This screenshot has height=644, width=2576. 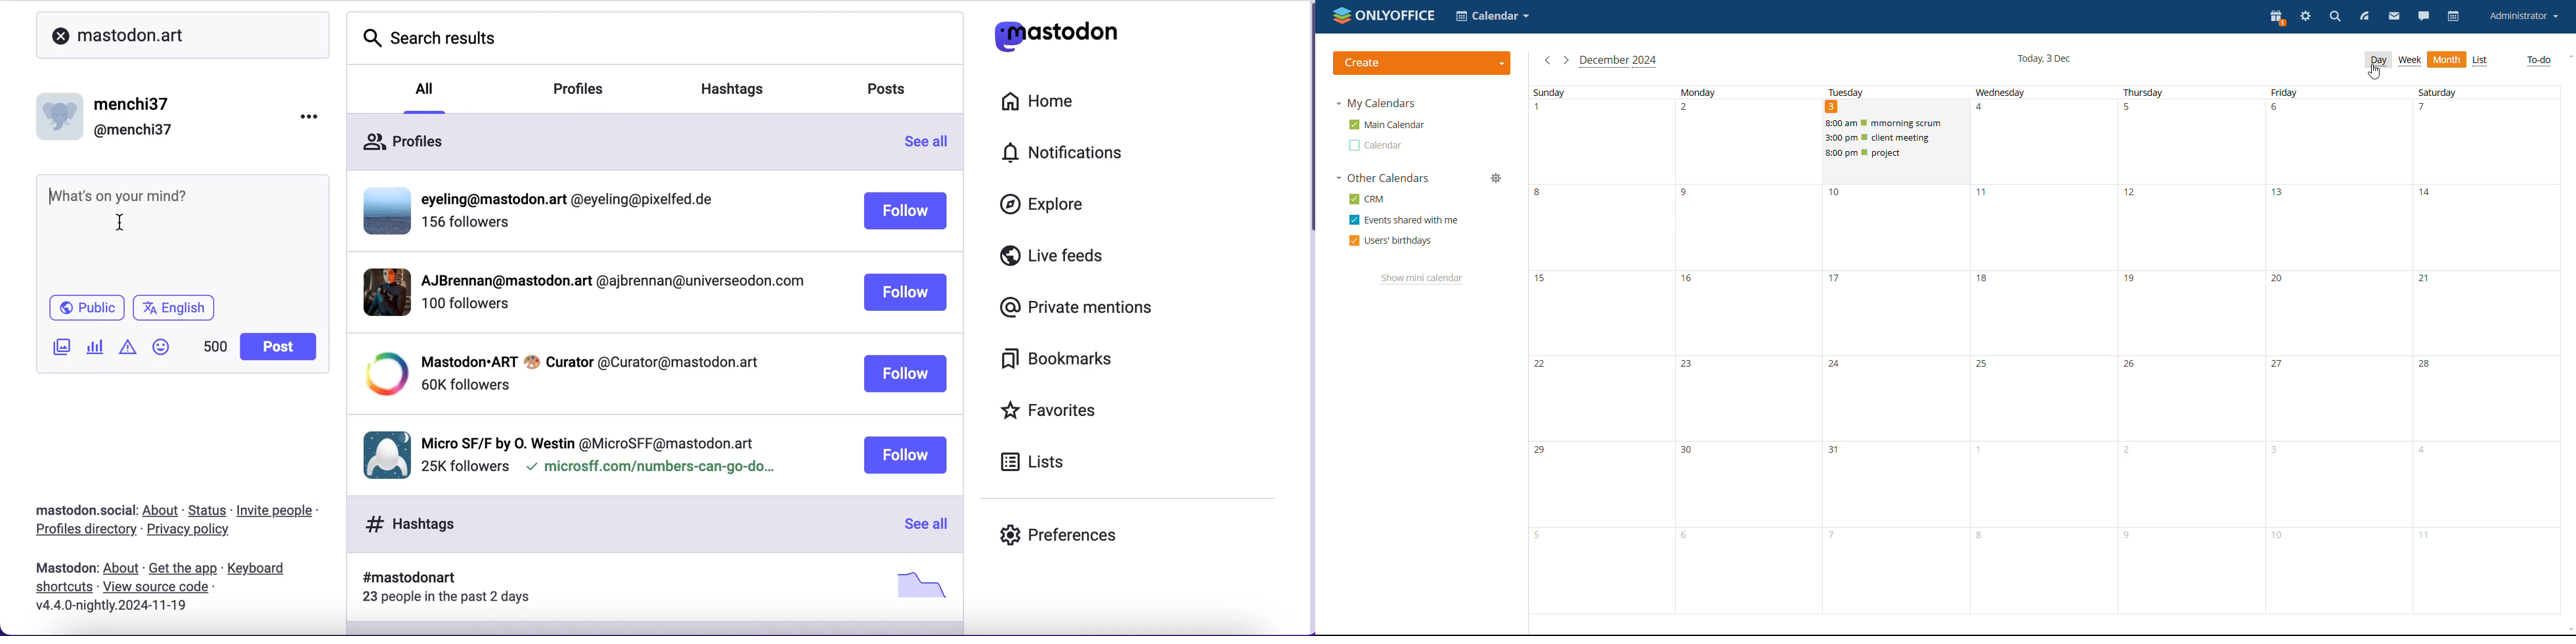 I want to click on get the app, so click(x=182, y=568).